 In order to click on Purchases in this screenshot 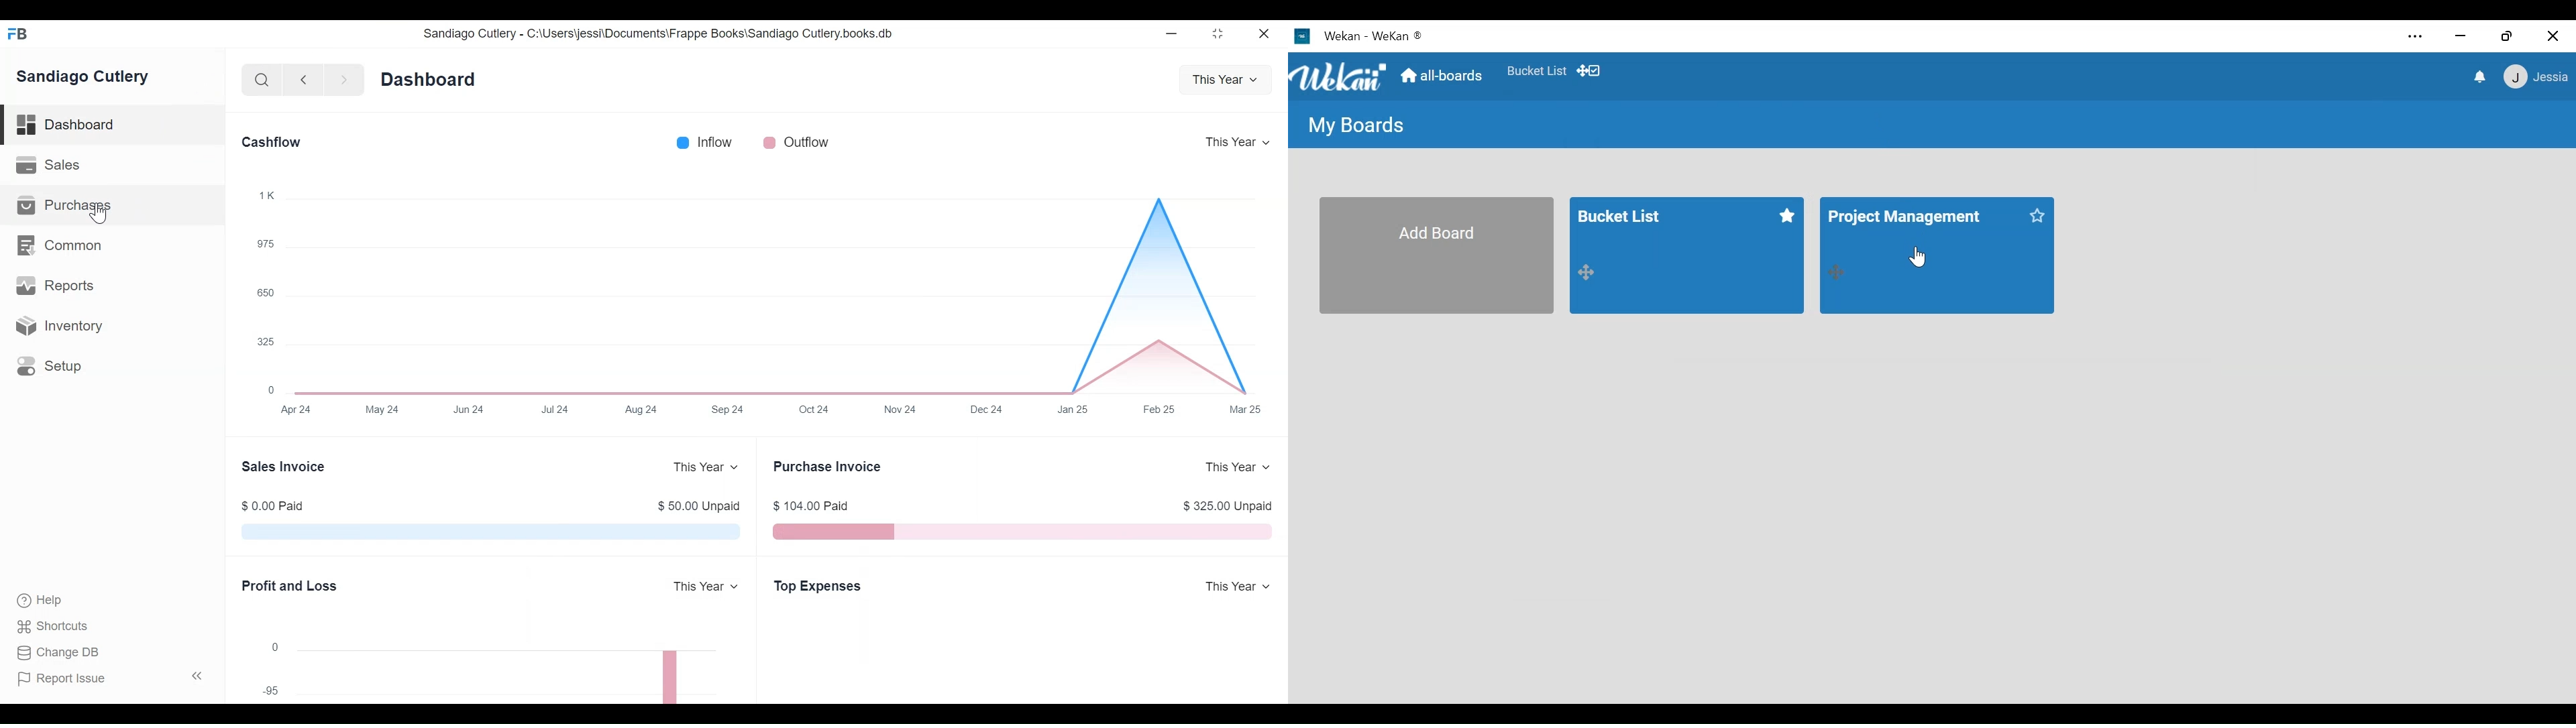, I will do `click(72, 207)`.